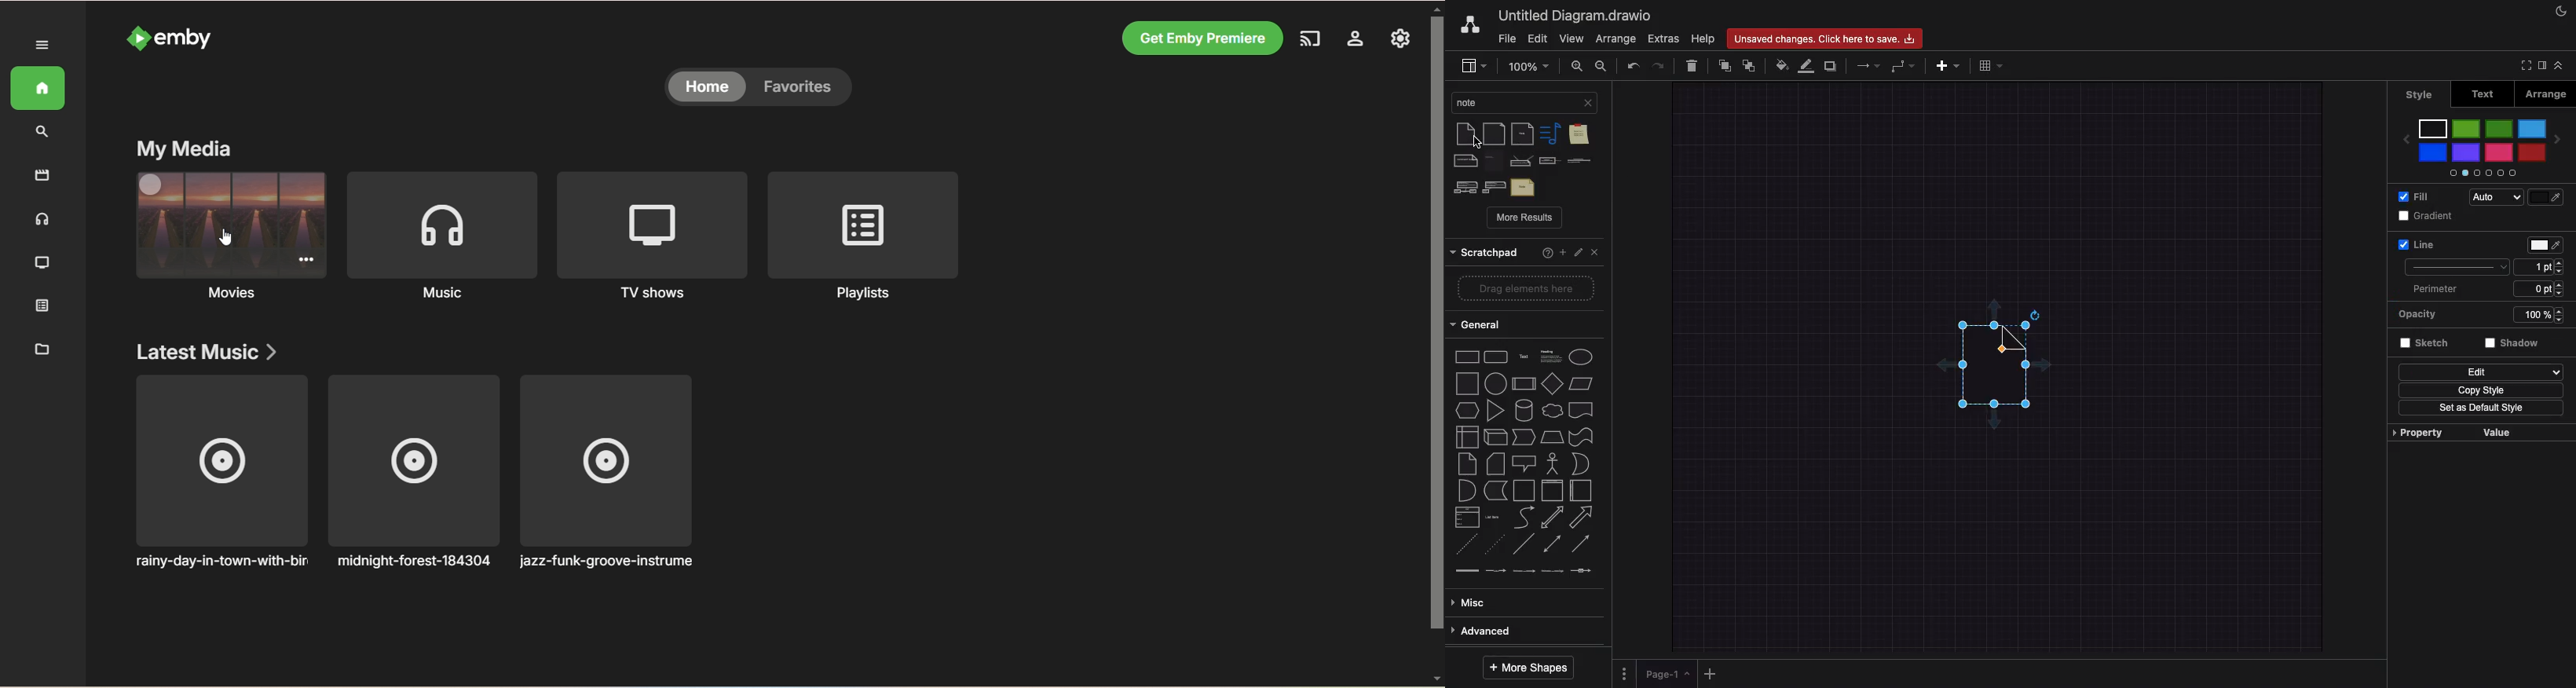  I want to click on To back, so click(1752, 64).